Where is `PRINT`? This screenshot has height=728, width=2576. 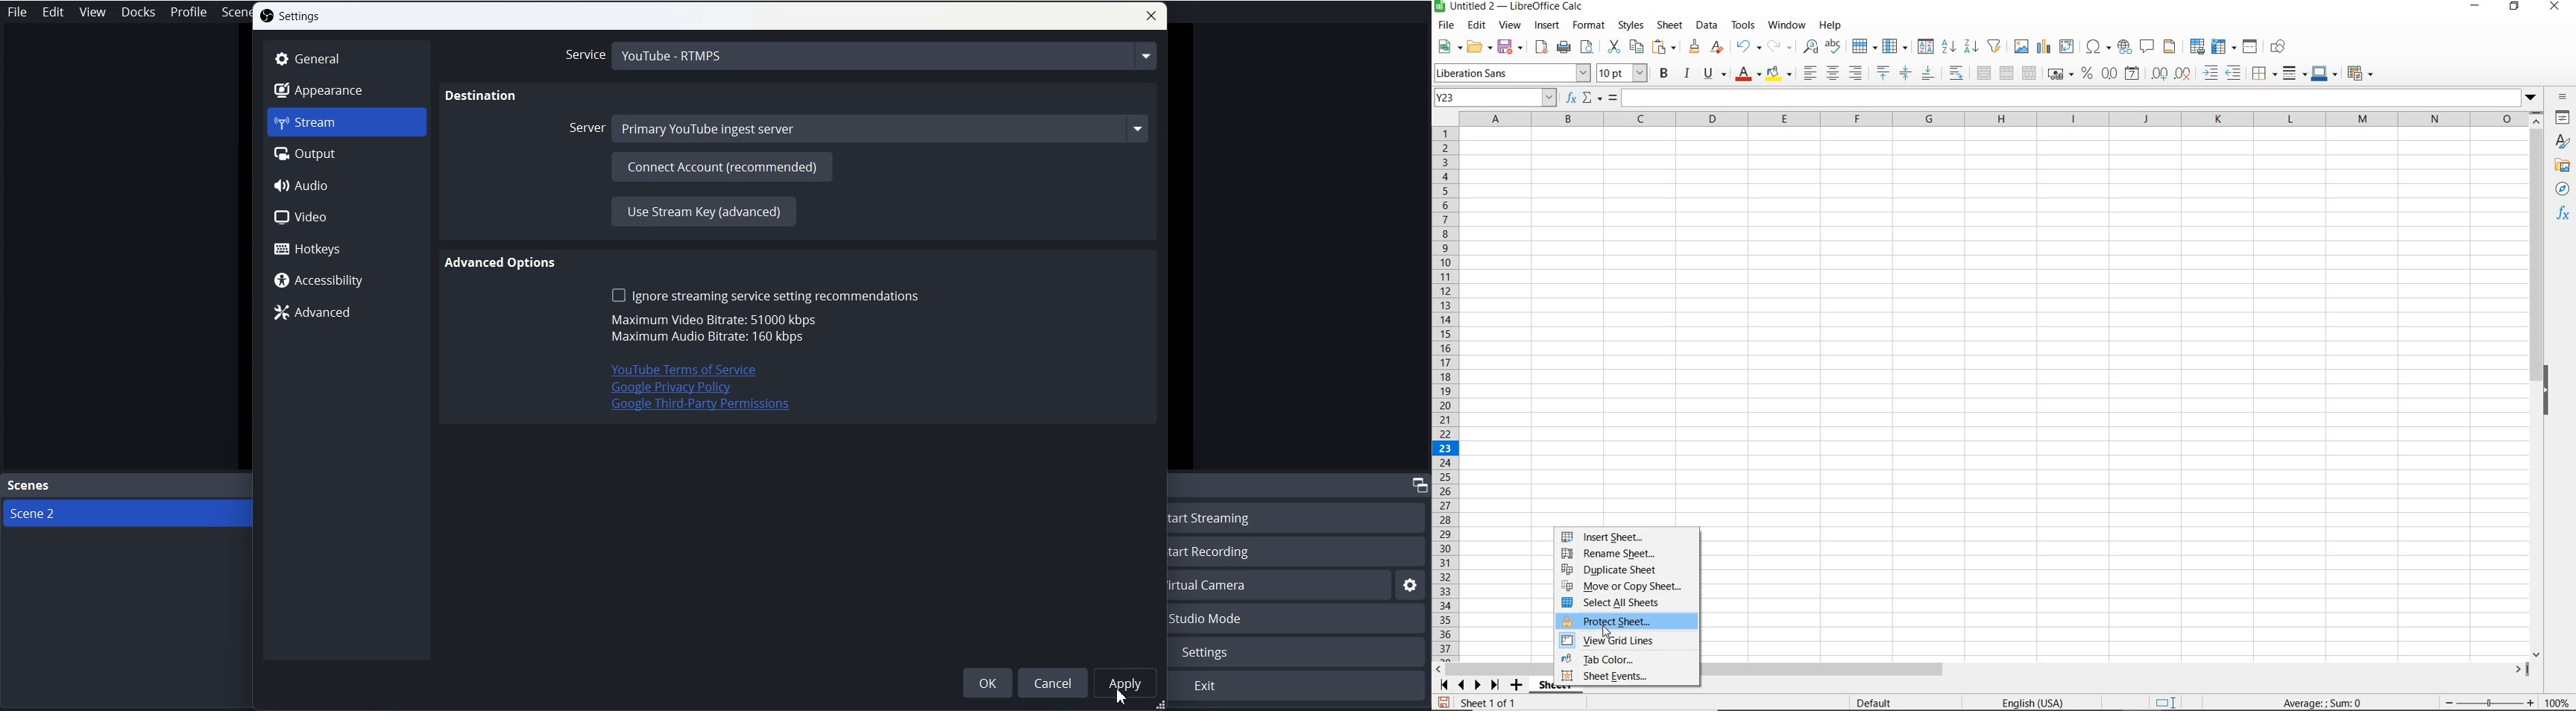 PRINT is located at coordinates (1564, 48).